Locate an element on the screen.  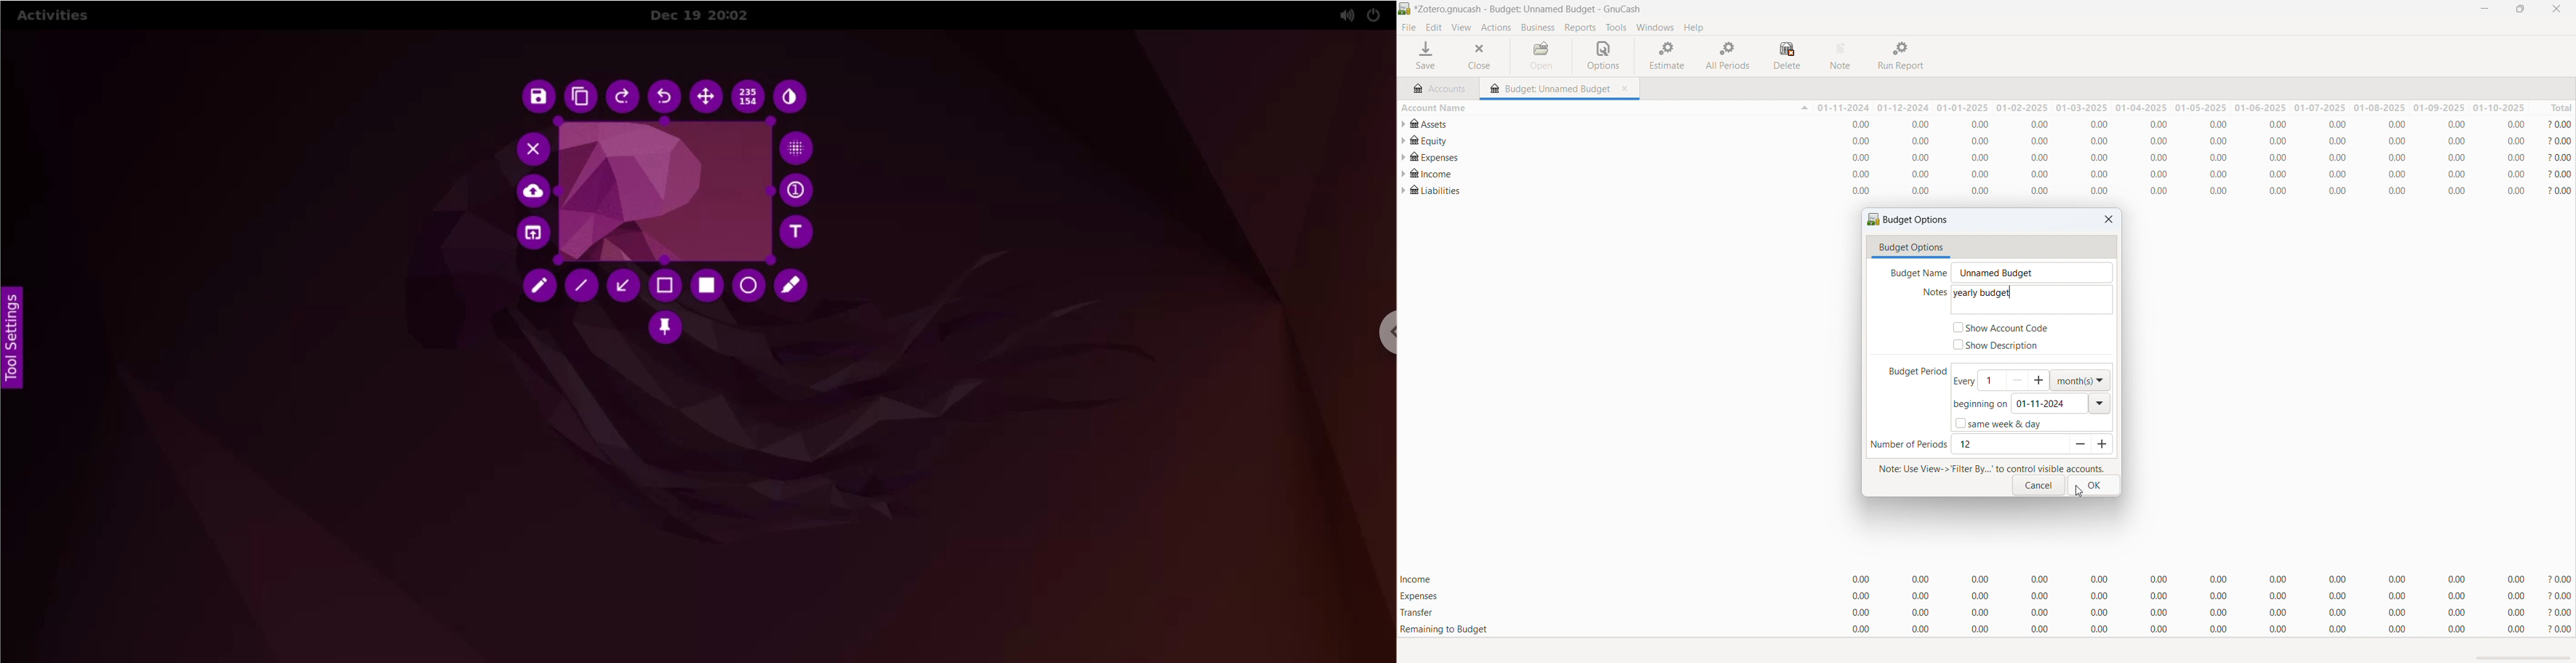
budget period is located at coordinates (1911, 373).